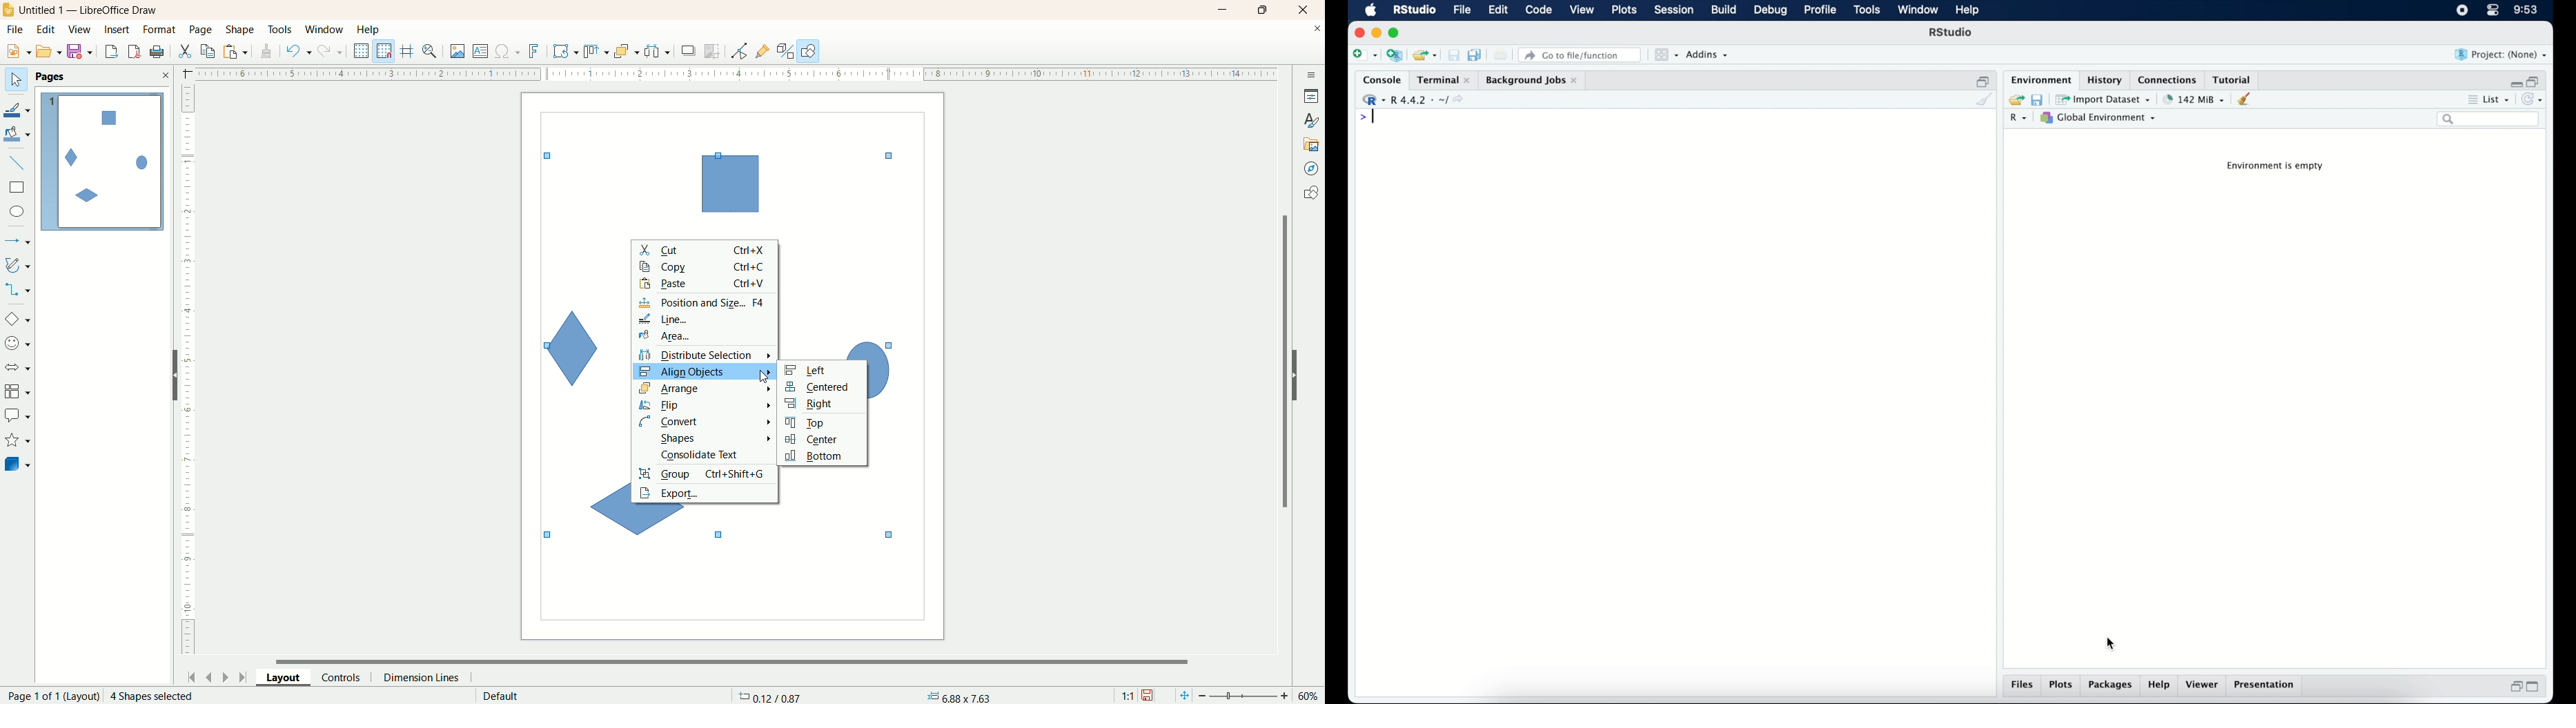 The image size is (2576, 728). I want to click on maximize, so click(2535, 688).